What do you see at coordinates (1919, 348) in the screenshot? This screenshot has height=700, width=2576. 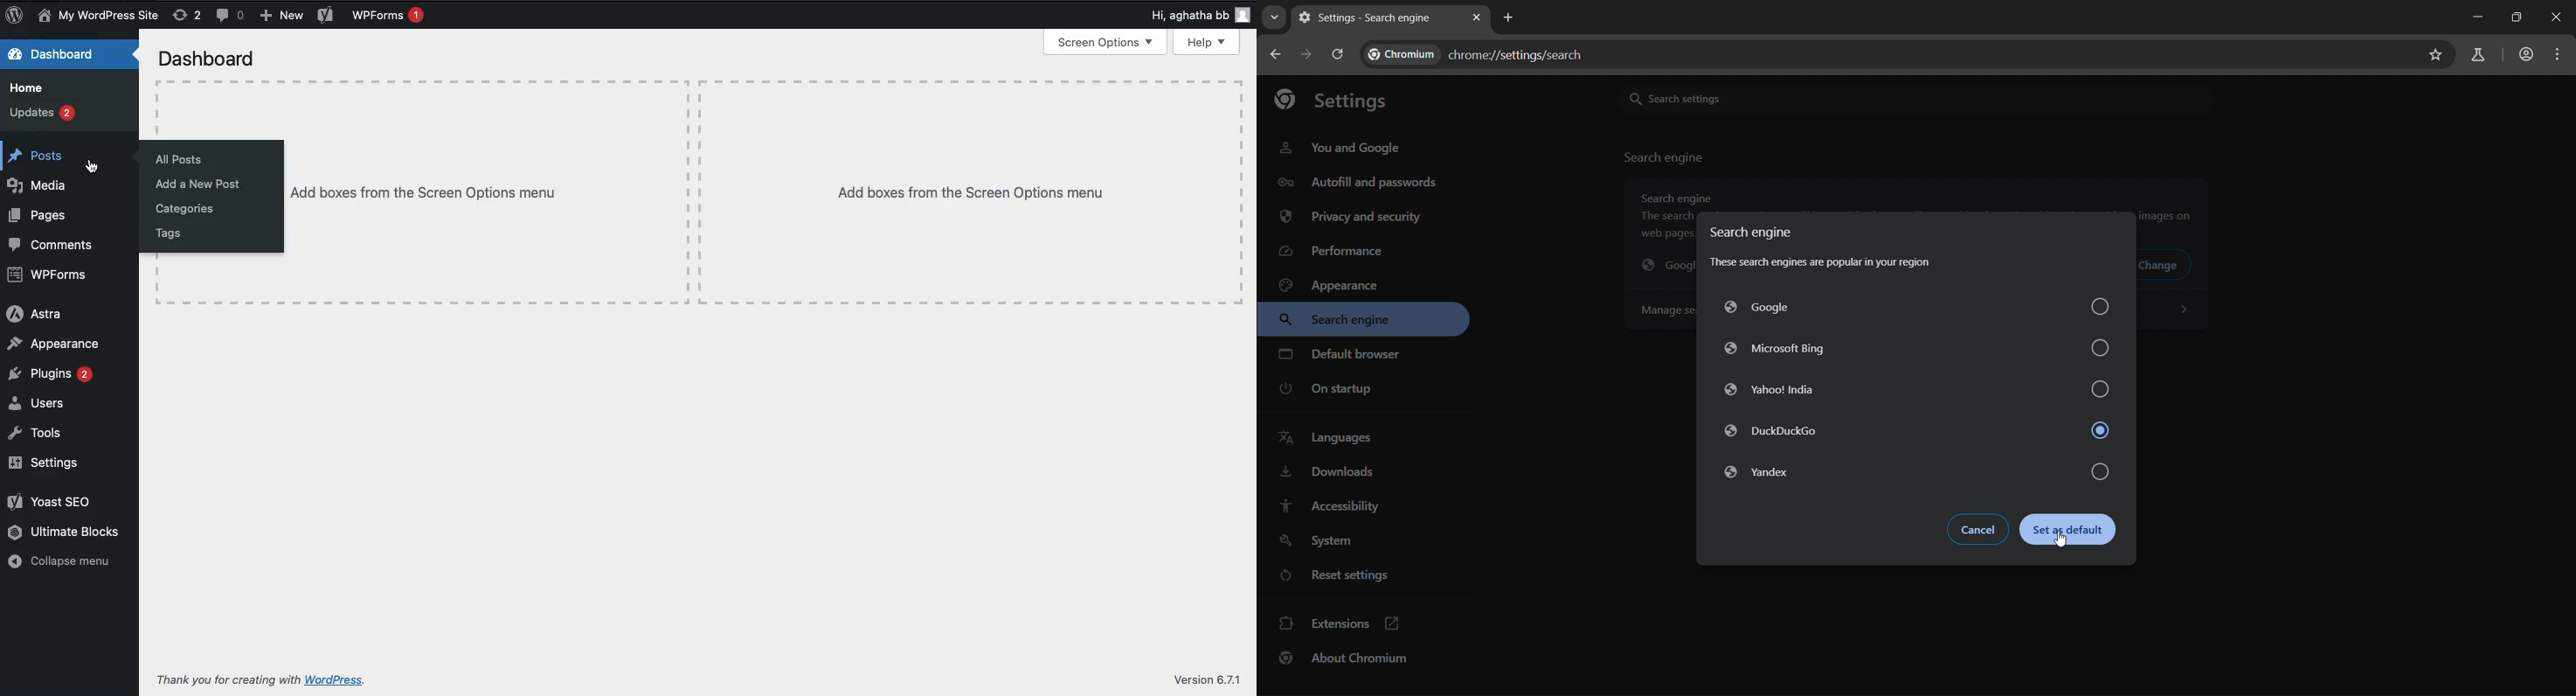 I see `microsoft bing` at bounding box center [1919, 348].